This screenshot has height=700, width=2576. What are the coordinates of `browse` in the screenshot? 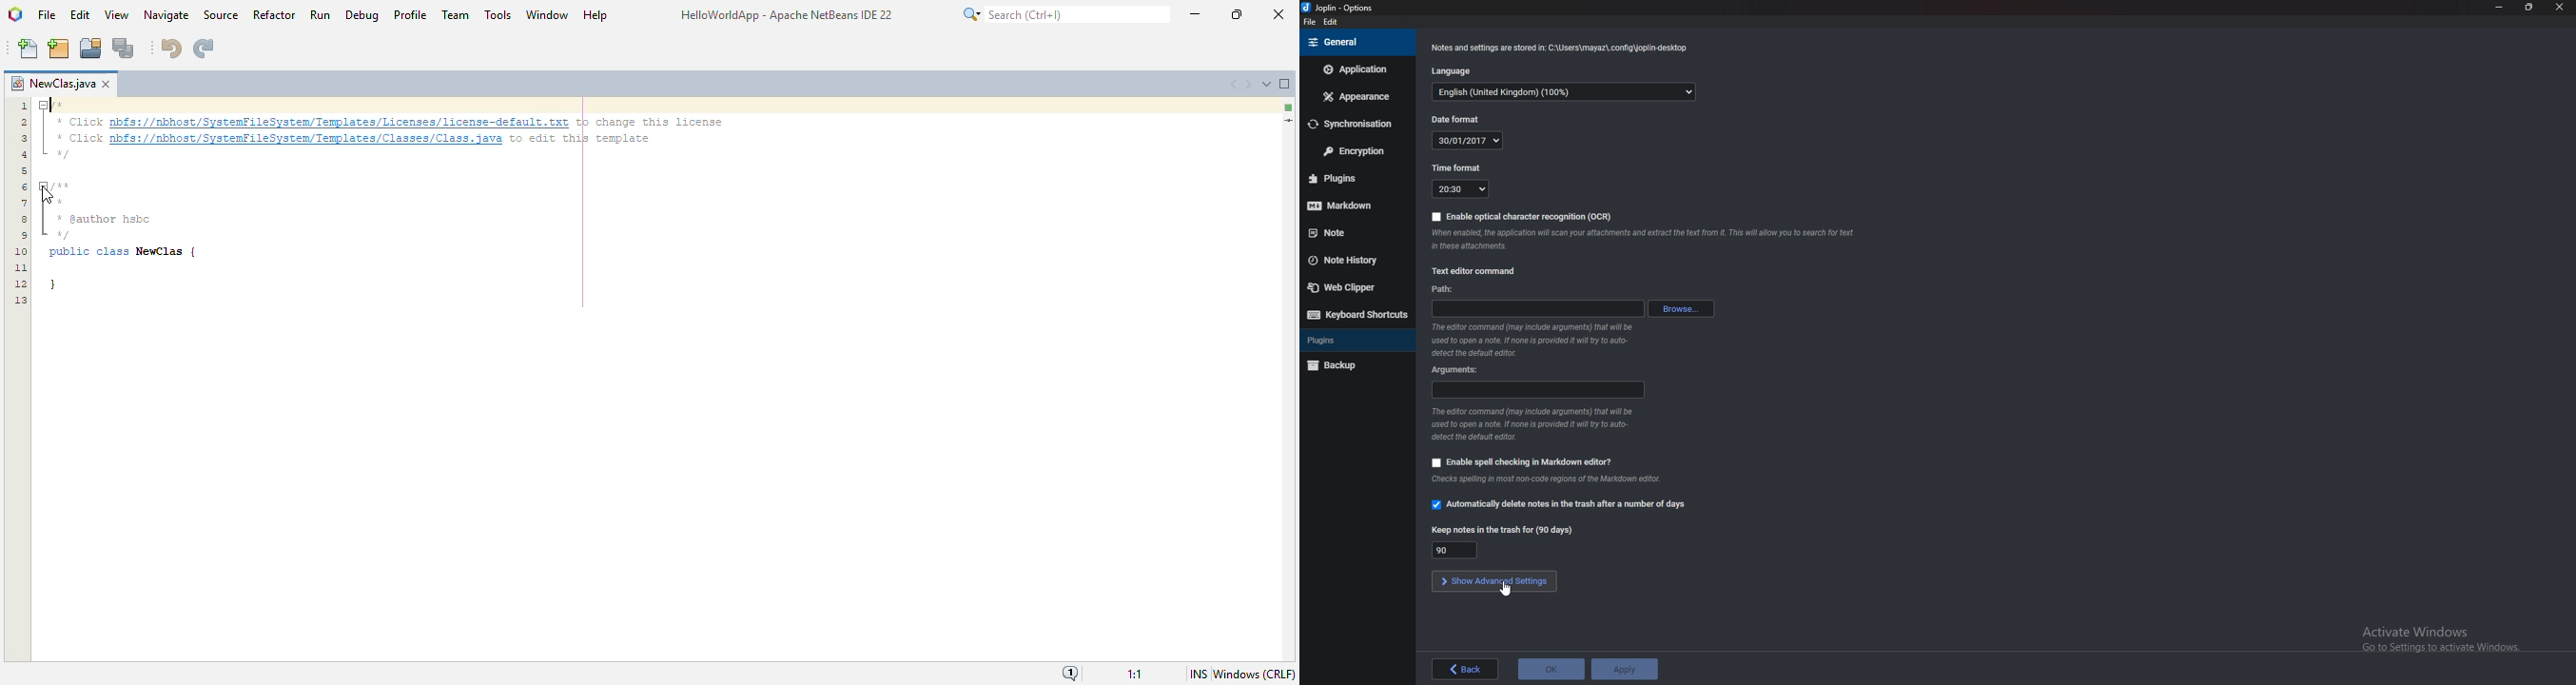 It's located at (1681, 309).